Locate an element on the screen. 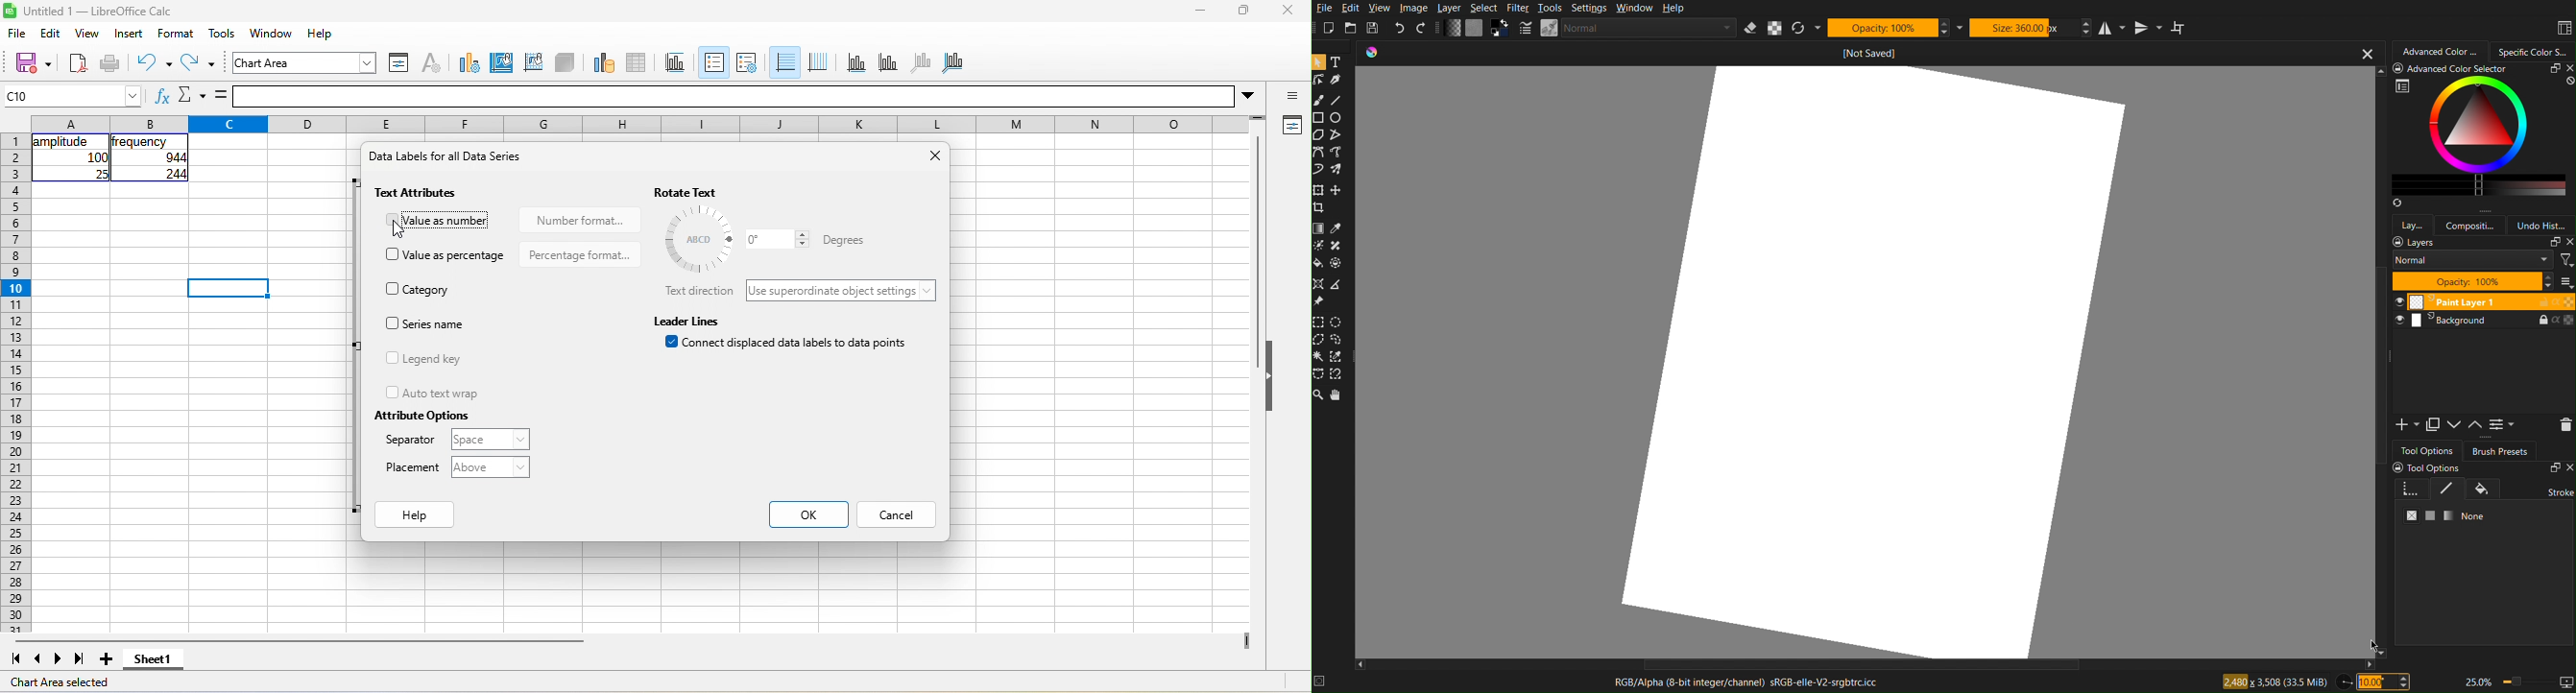 The height and width of the screenshot is (700, 2576). RGB Alpha Channel is located at coordinates (1747, 683).